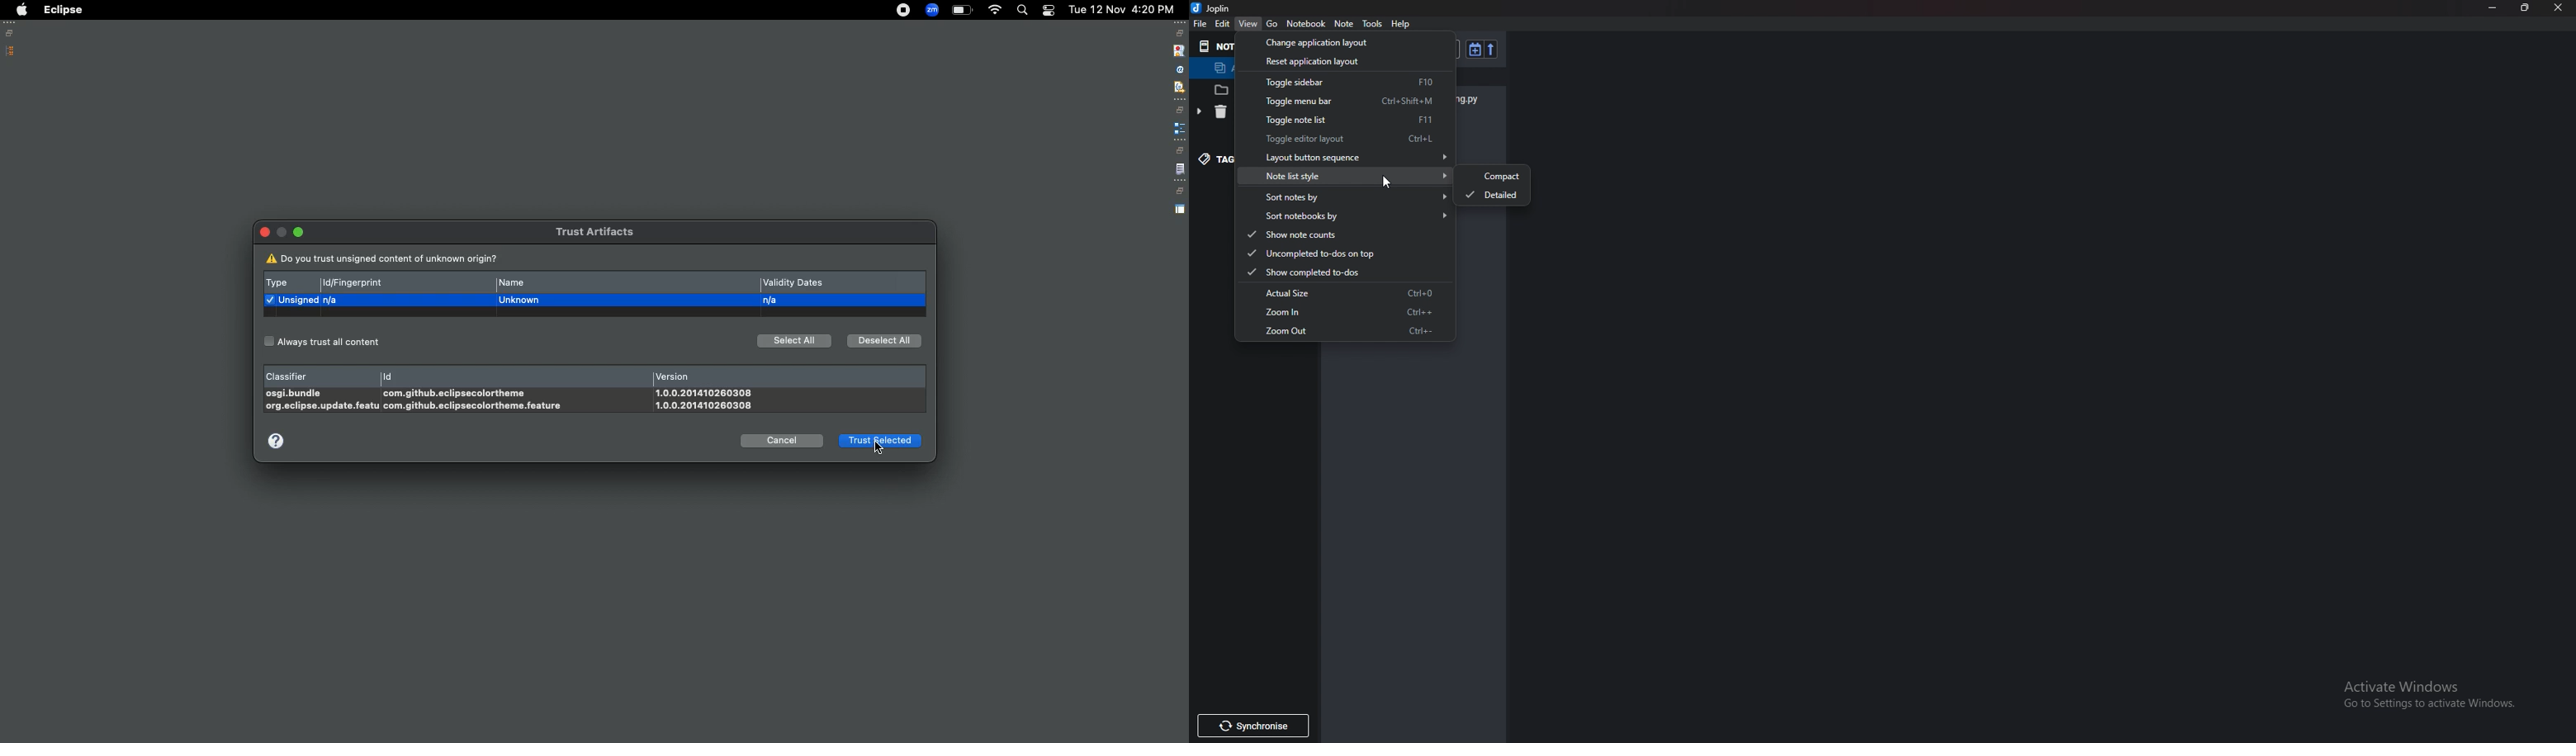 The width and height of the screenshot is (2576, 756). What do you see at coordinates (931, 10) in the screenshot?
I see `Zoom` at bounding box center [931, 10].